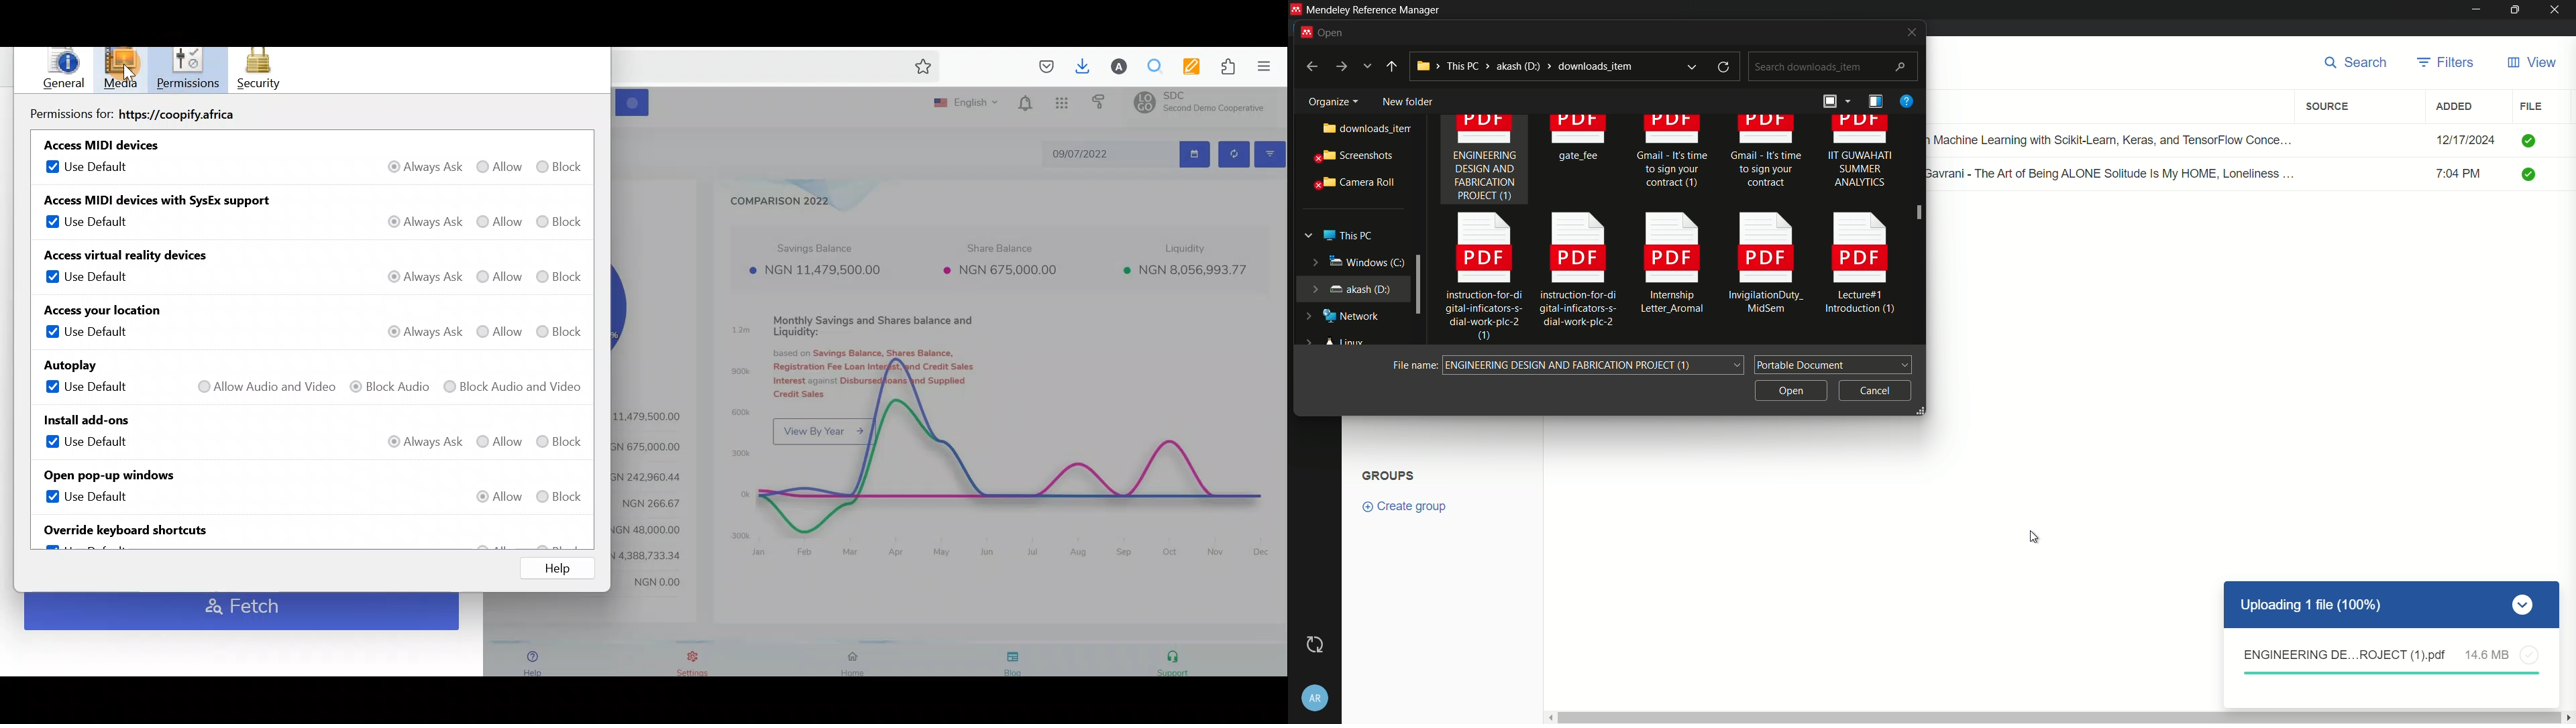  I want to click on up to, so click(1392, 66).